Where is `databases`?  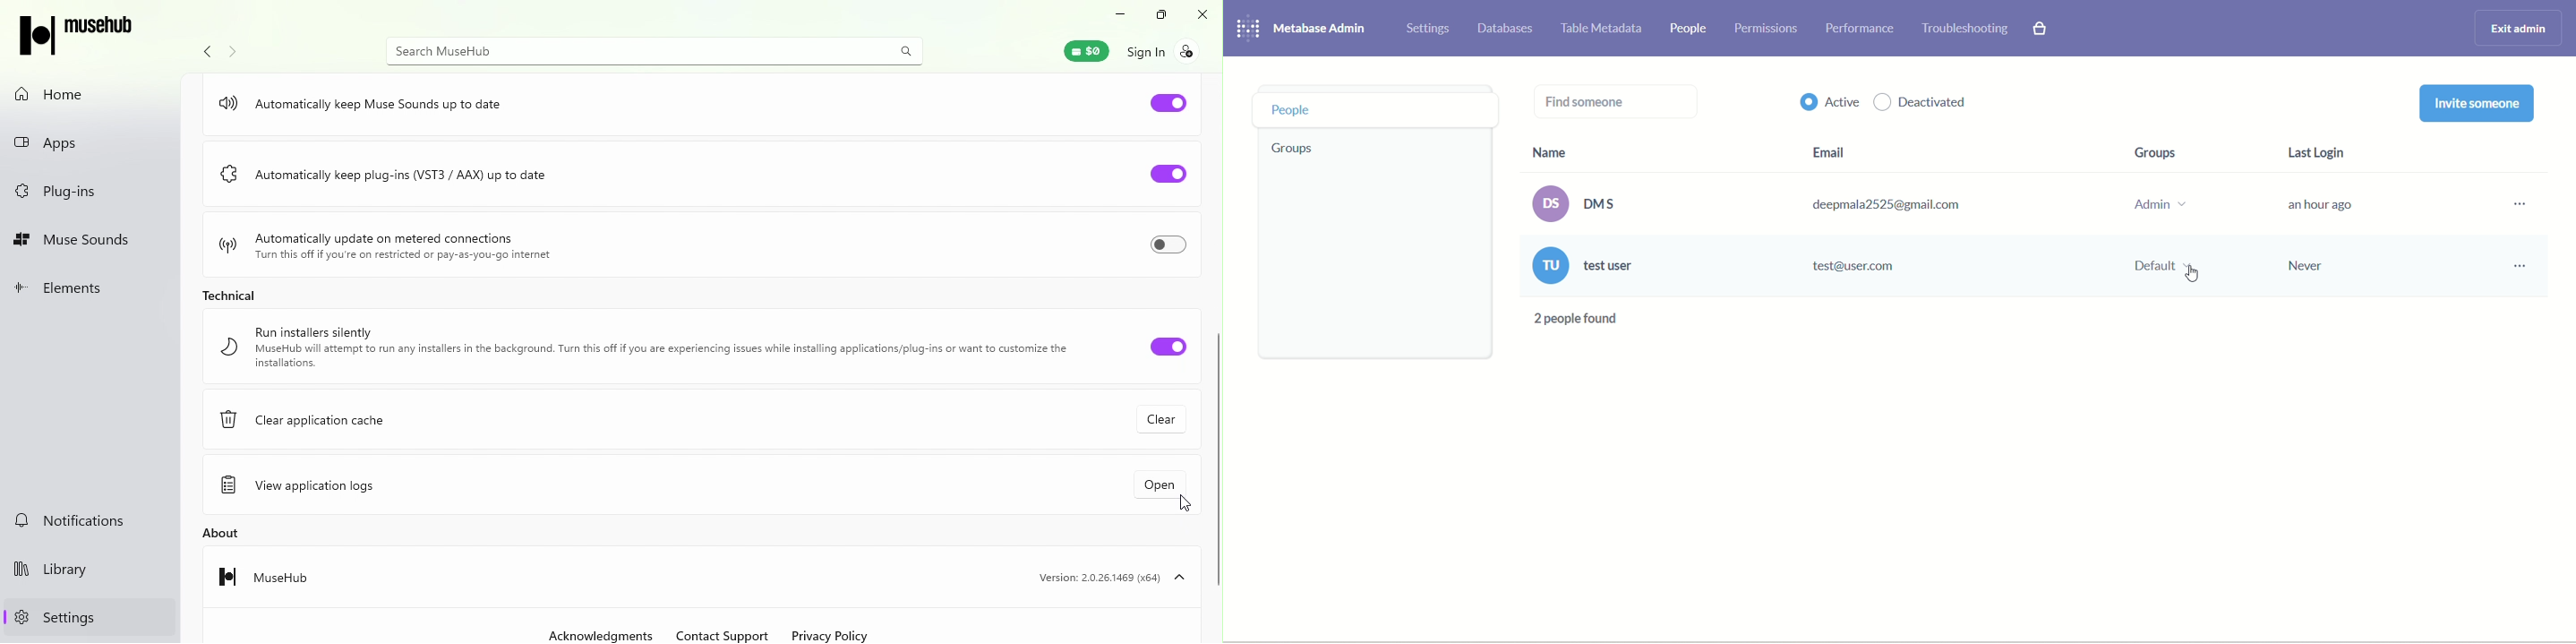
databases is located at coordinates (1506, 28).